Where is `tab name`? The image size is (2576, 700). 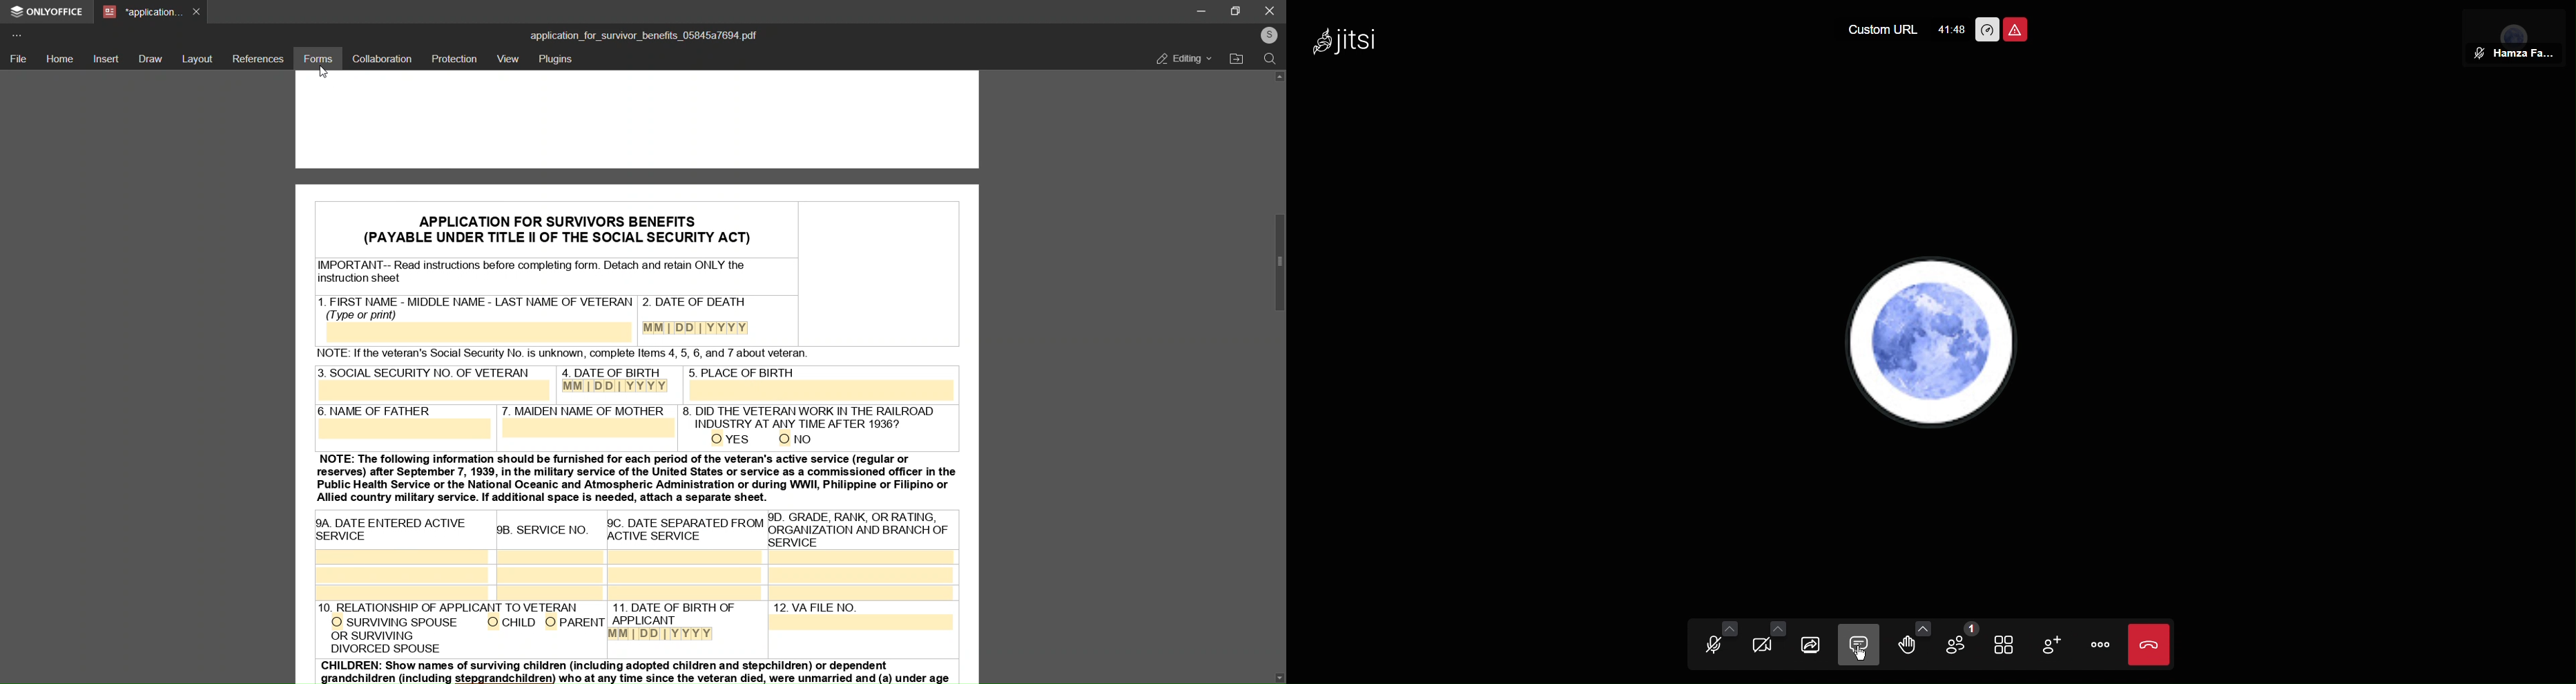 tab name is located at coordinates (141, 13).